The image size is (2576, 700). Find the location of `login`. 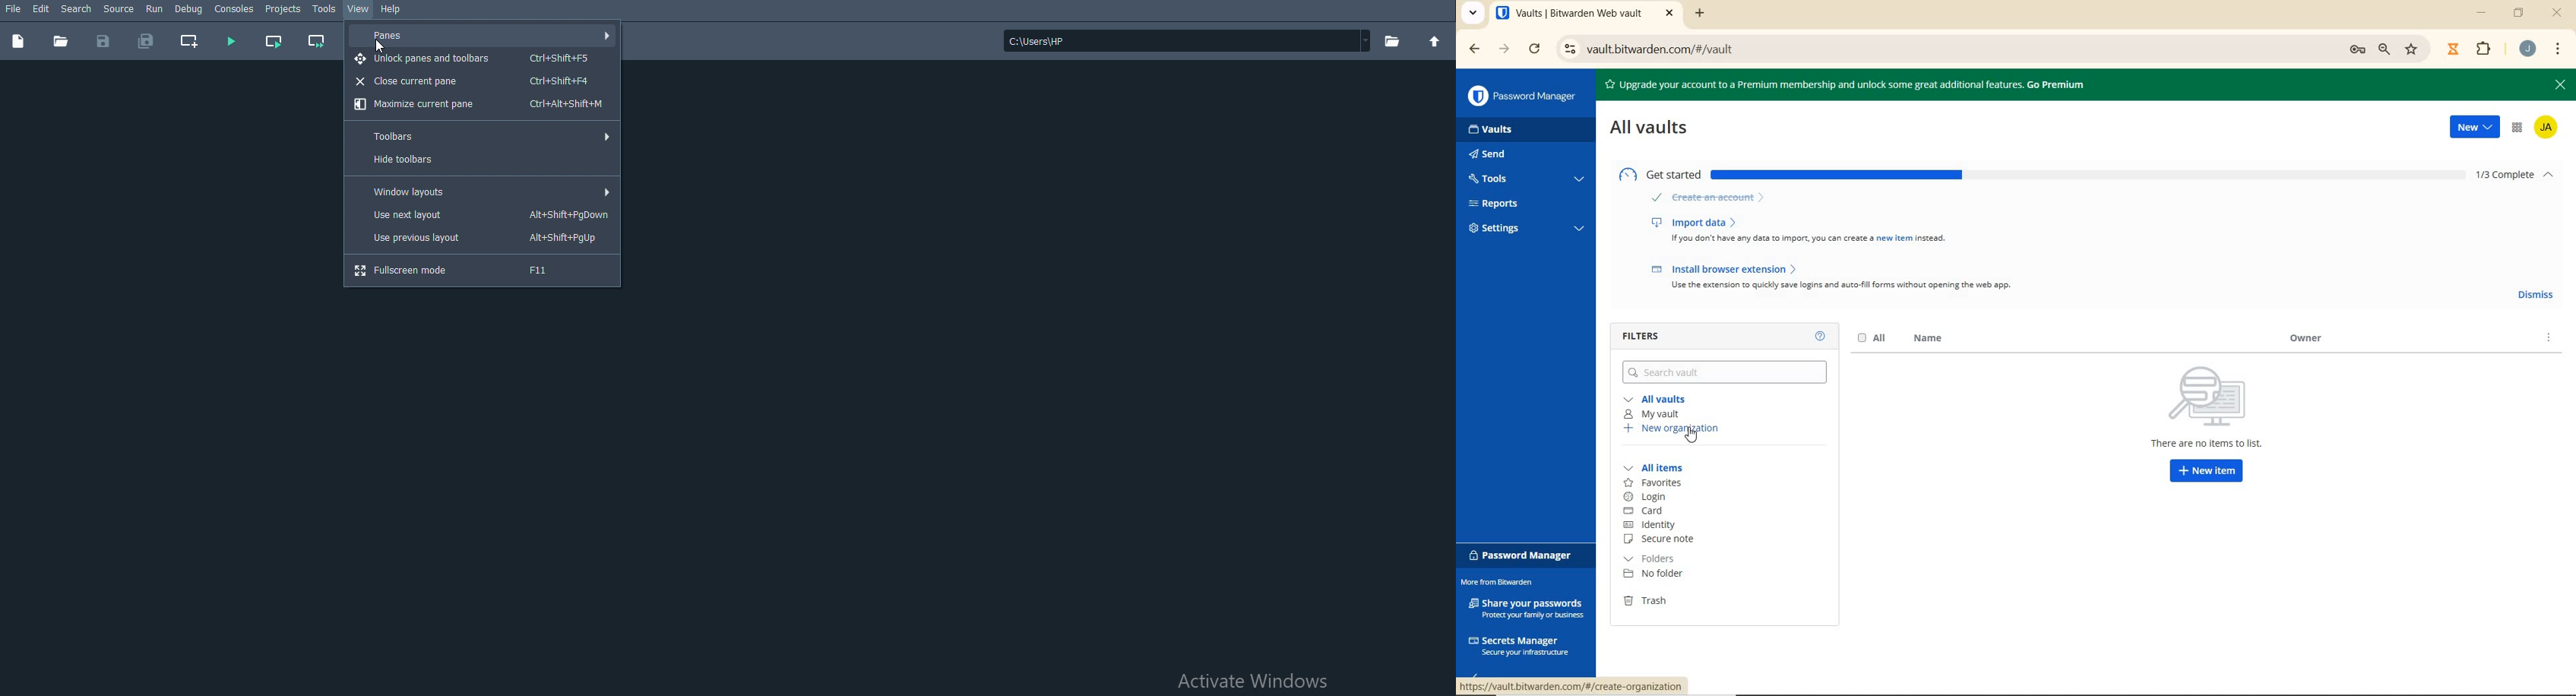

login is located at coordinates (1654, 497).